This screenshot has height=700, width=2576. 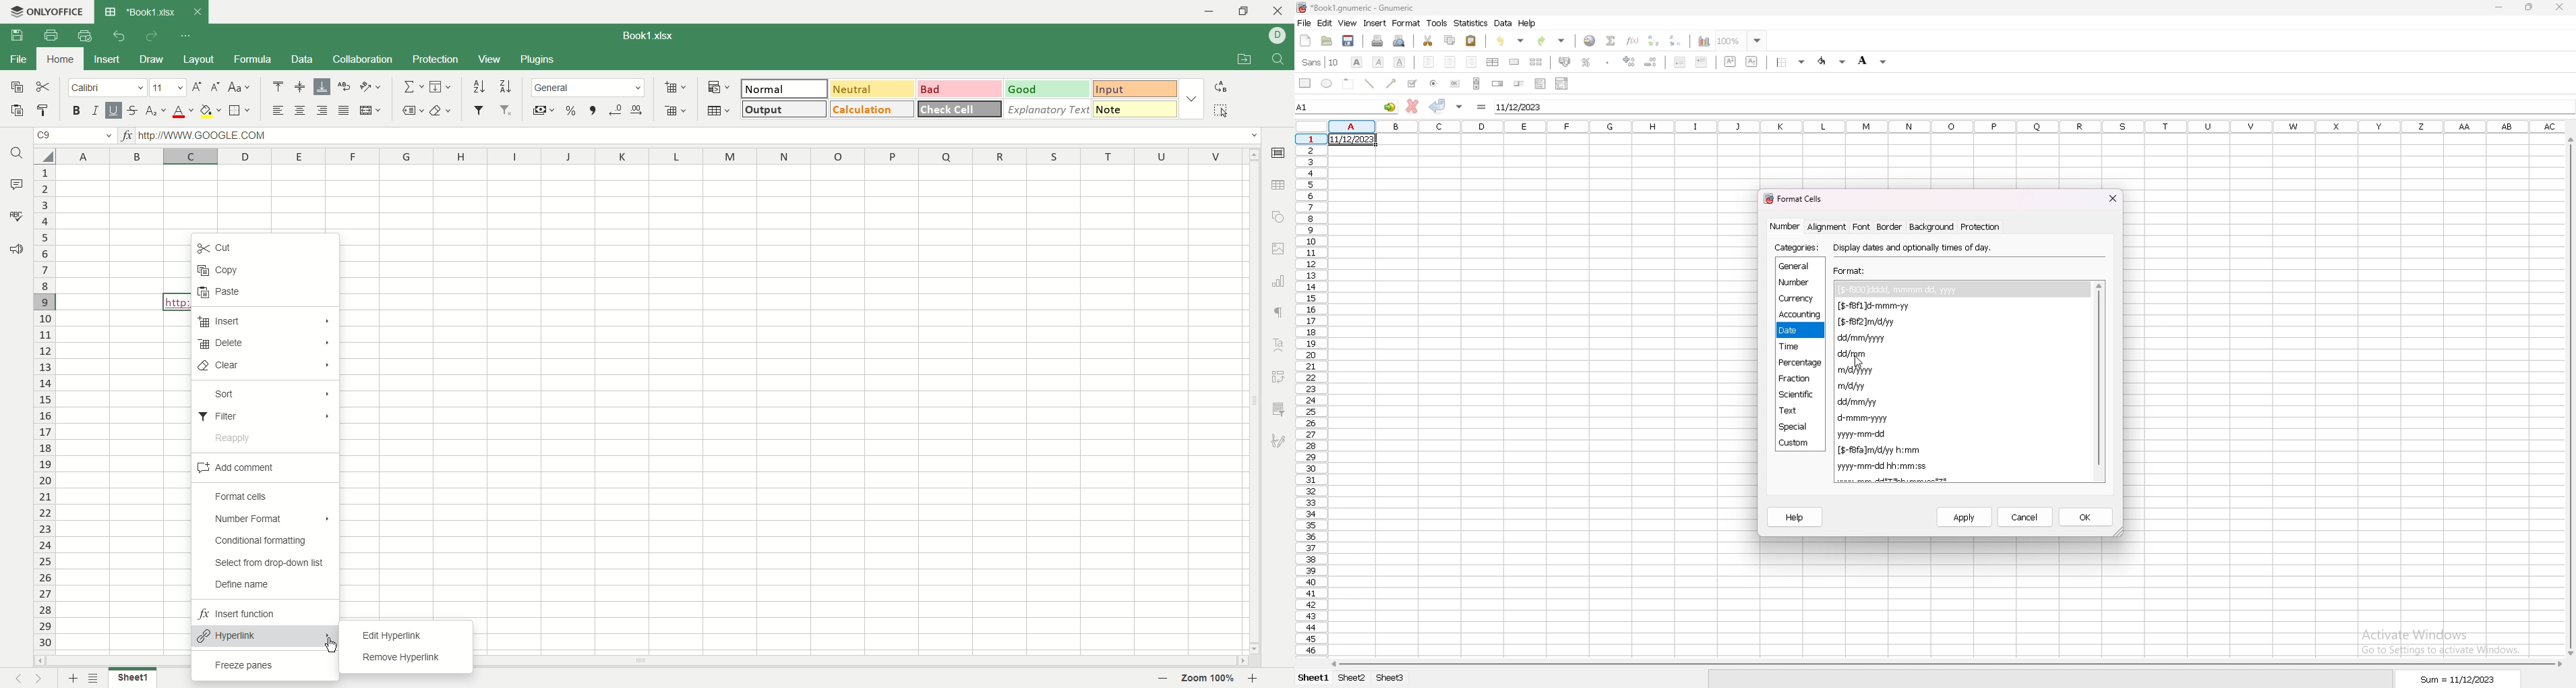 I want to click on number format, so click(x=587, y=87).